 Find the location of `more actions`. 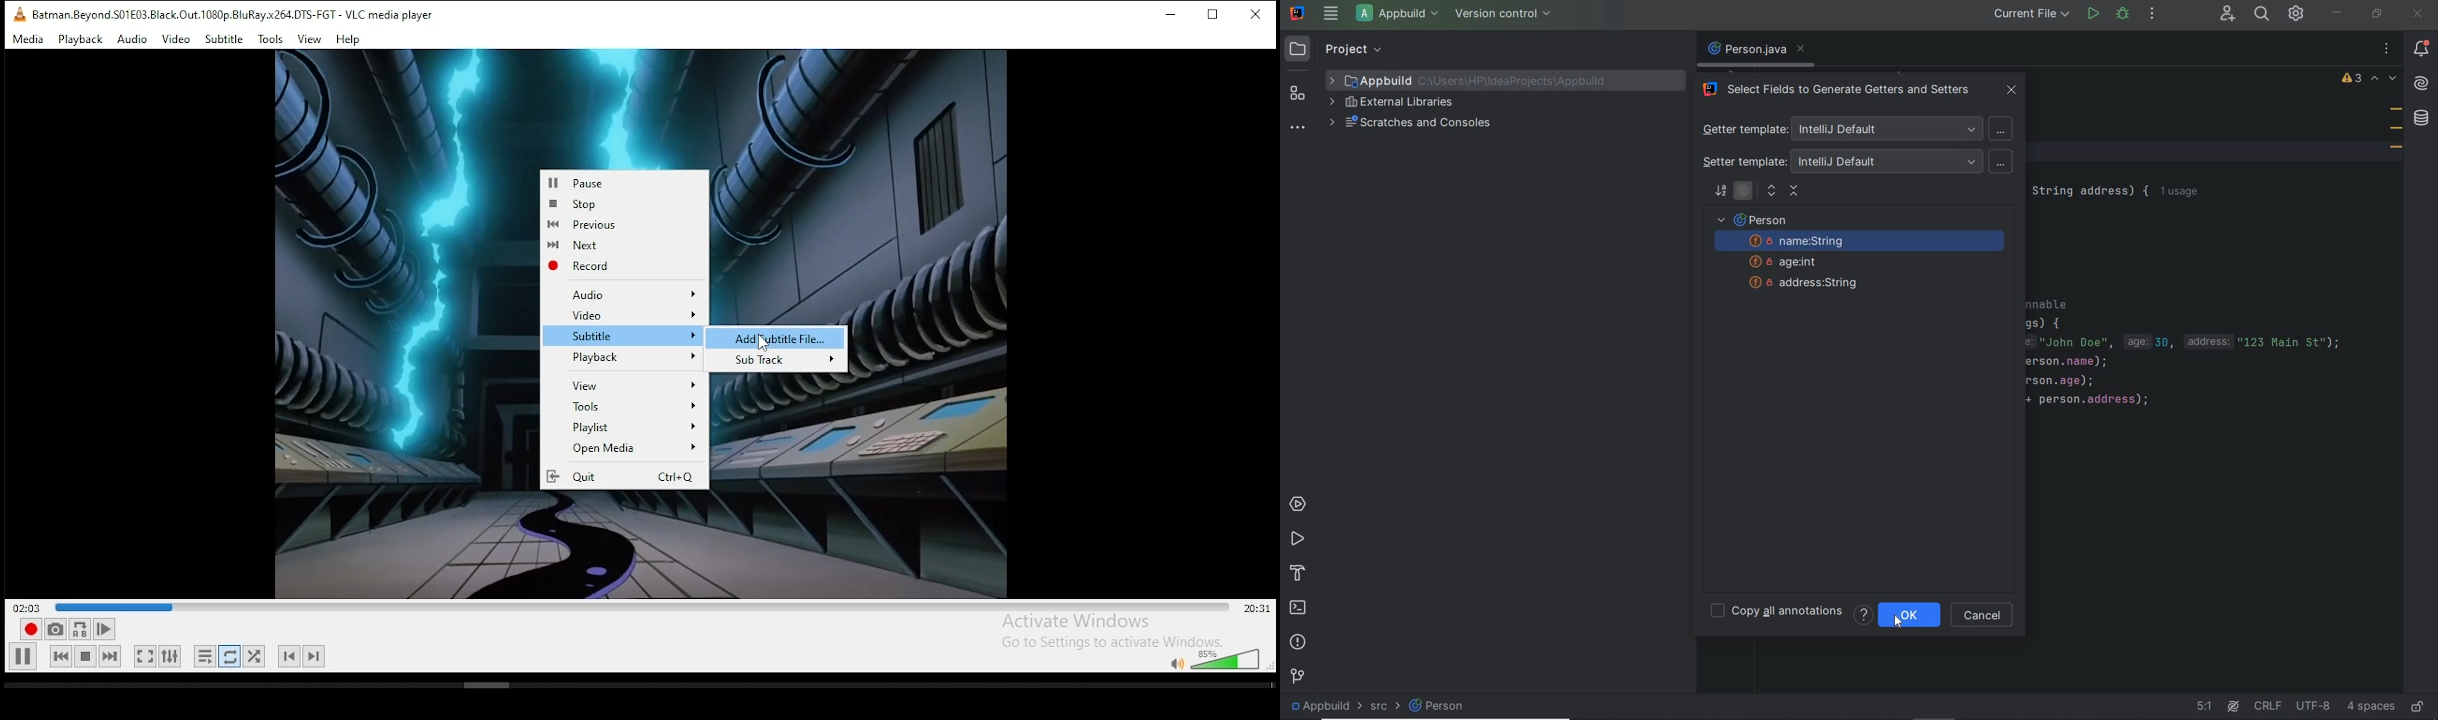

more actions is located at coordinates (2152, 15).